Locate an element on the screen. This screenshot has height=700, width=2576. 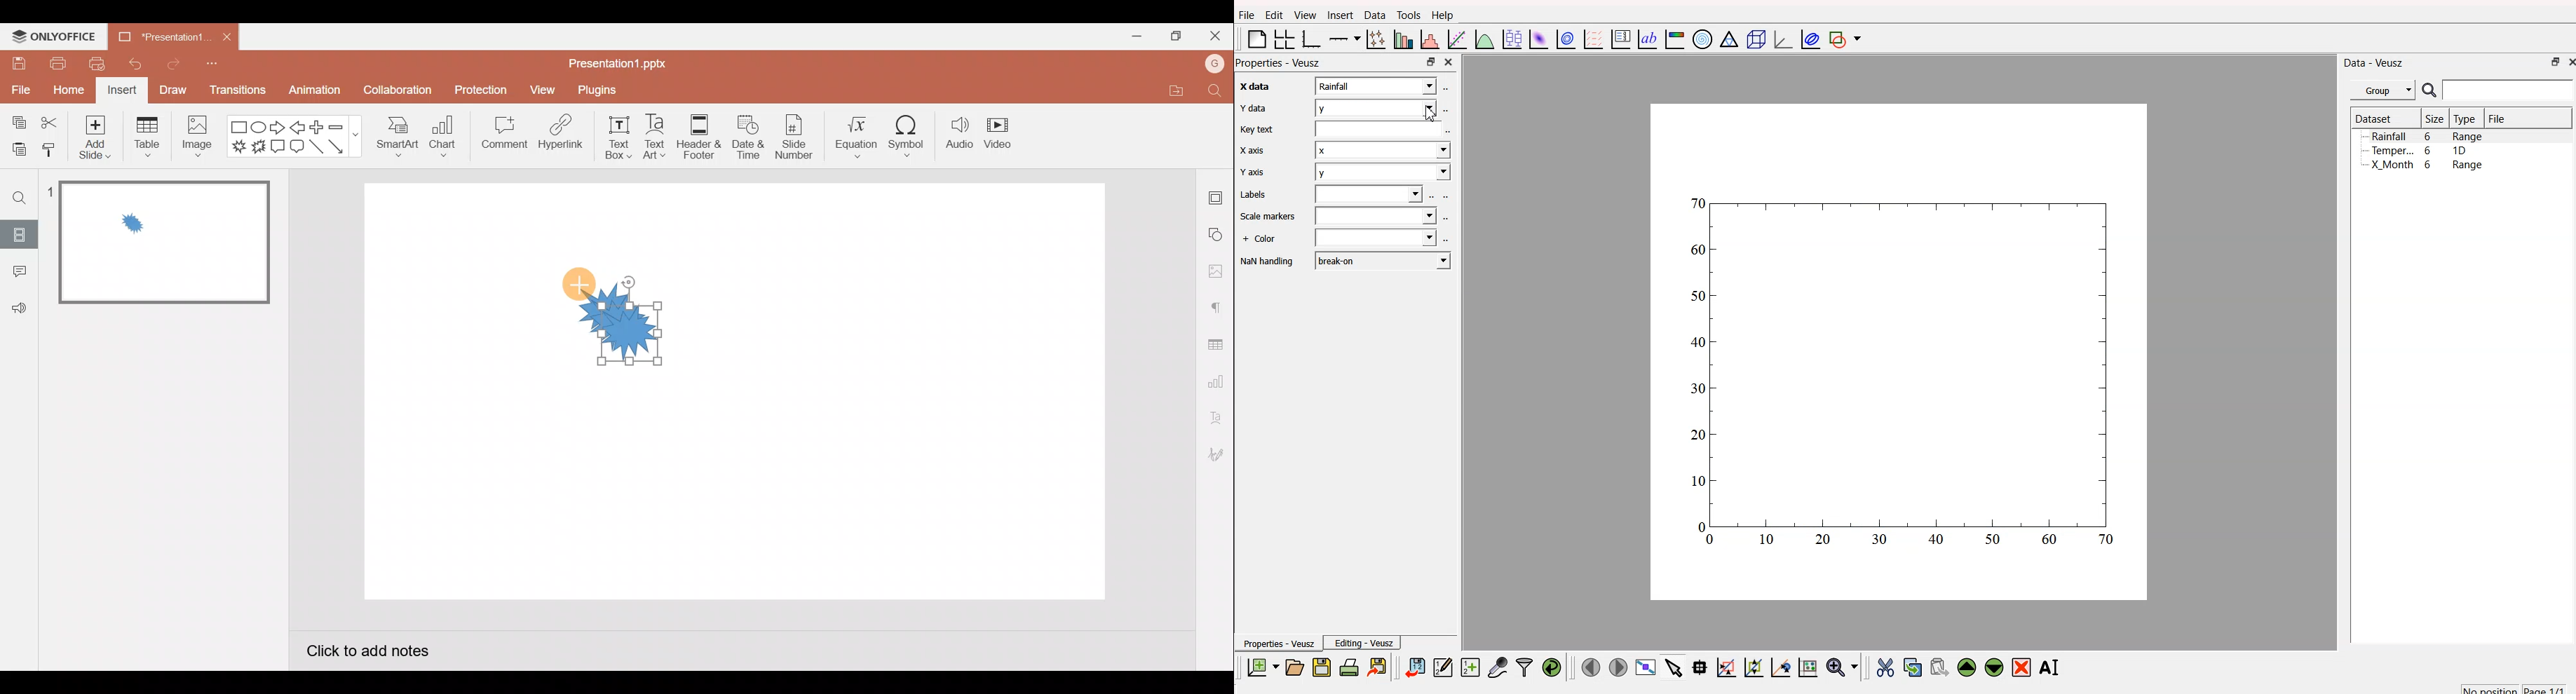
shape is located at coordinates (623, 323).